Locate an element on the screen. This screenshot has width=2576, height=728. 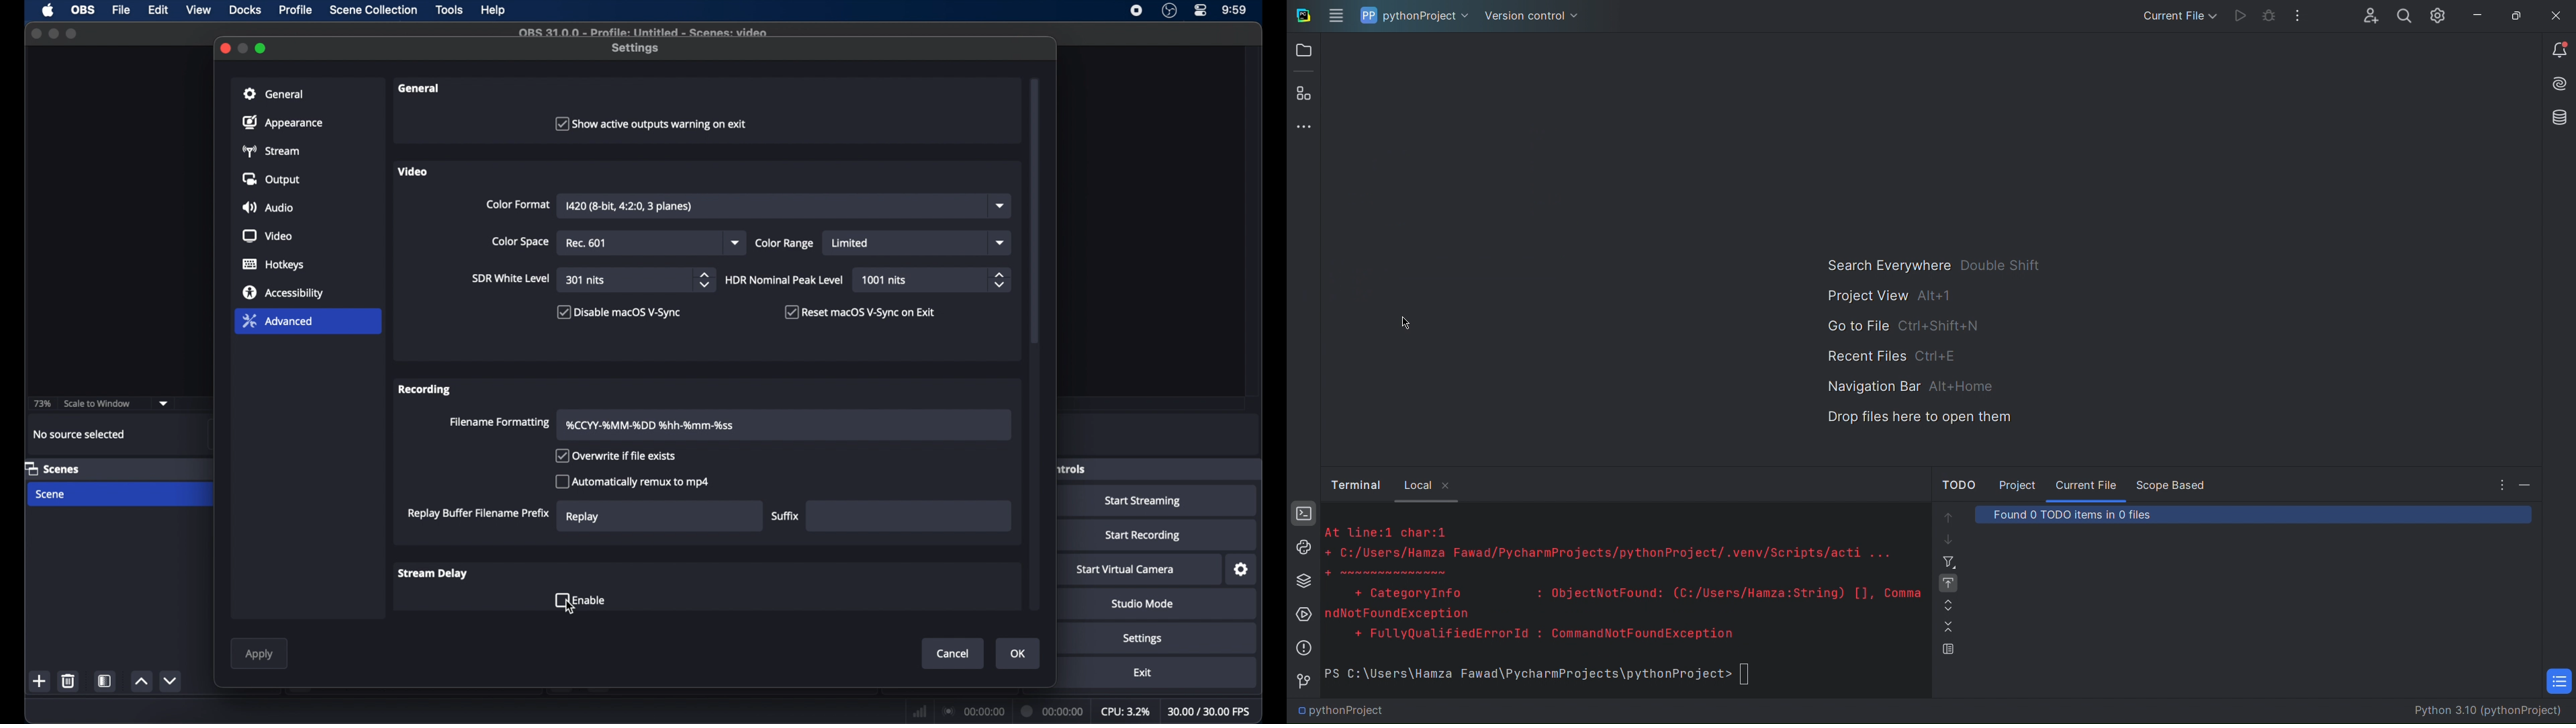
cpu is located at coordinates (1126, 711).